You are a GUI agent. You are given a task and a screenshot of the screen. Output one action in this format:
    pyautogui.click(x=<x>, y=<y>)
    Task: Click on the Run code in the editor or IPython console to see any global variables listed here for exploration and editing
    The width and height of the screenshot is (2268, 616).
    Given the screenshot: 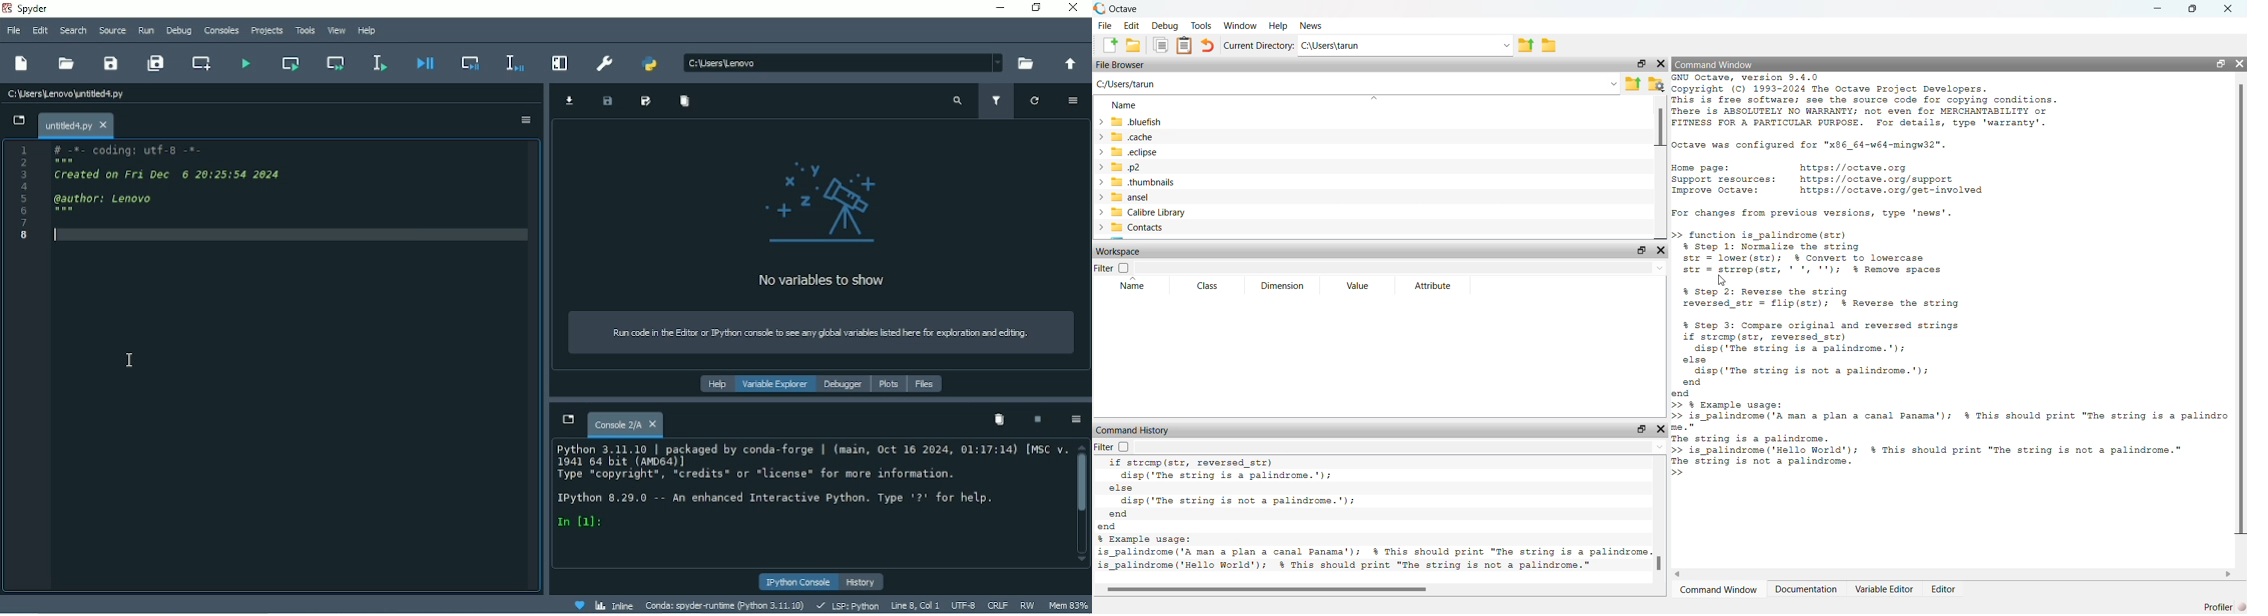 What is the action you would take?
    pyautogui.click(x=822, y=331)
    